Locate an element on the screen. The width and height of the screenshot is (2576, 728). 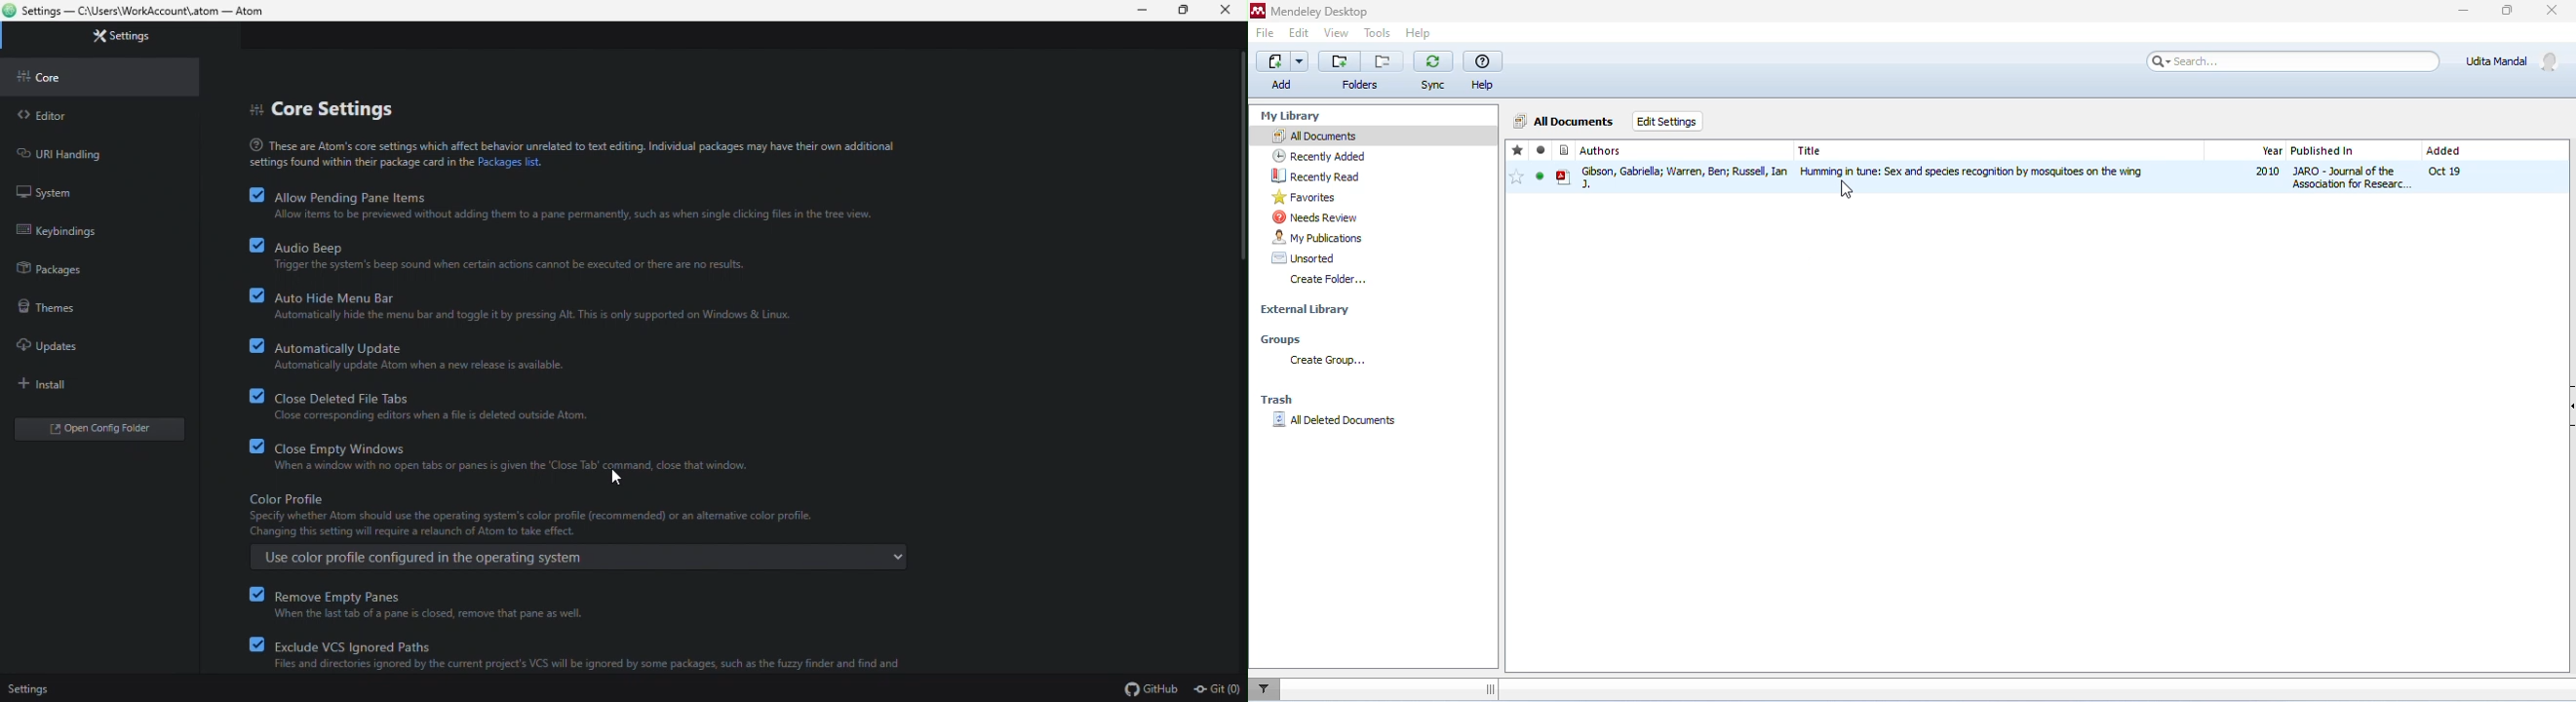
add to favorite is located at coordinates (1517, 176).